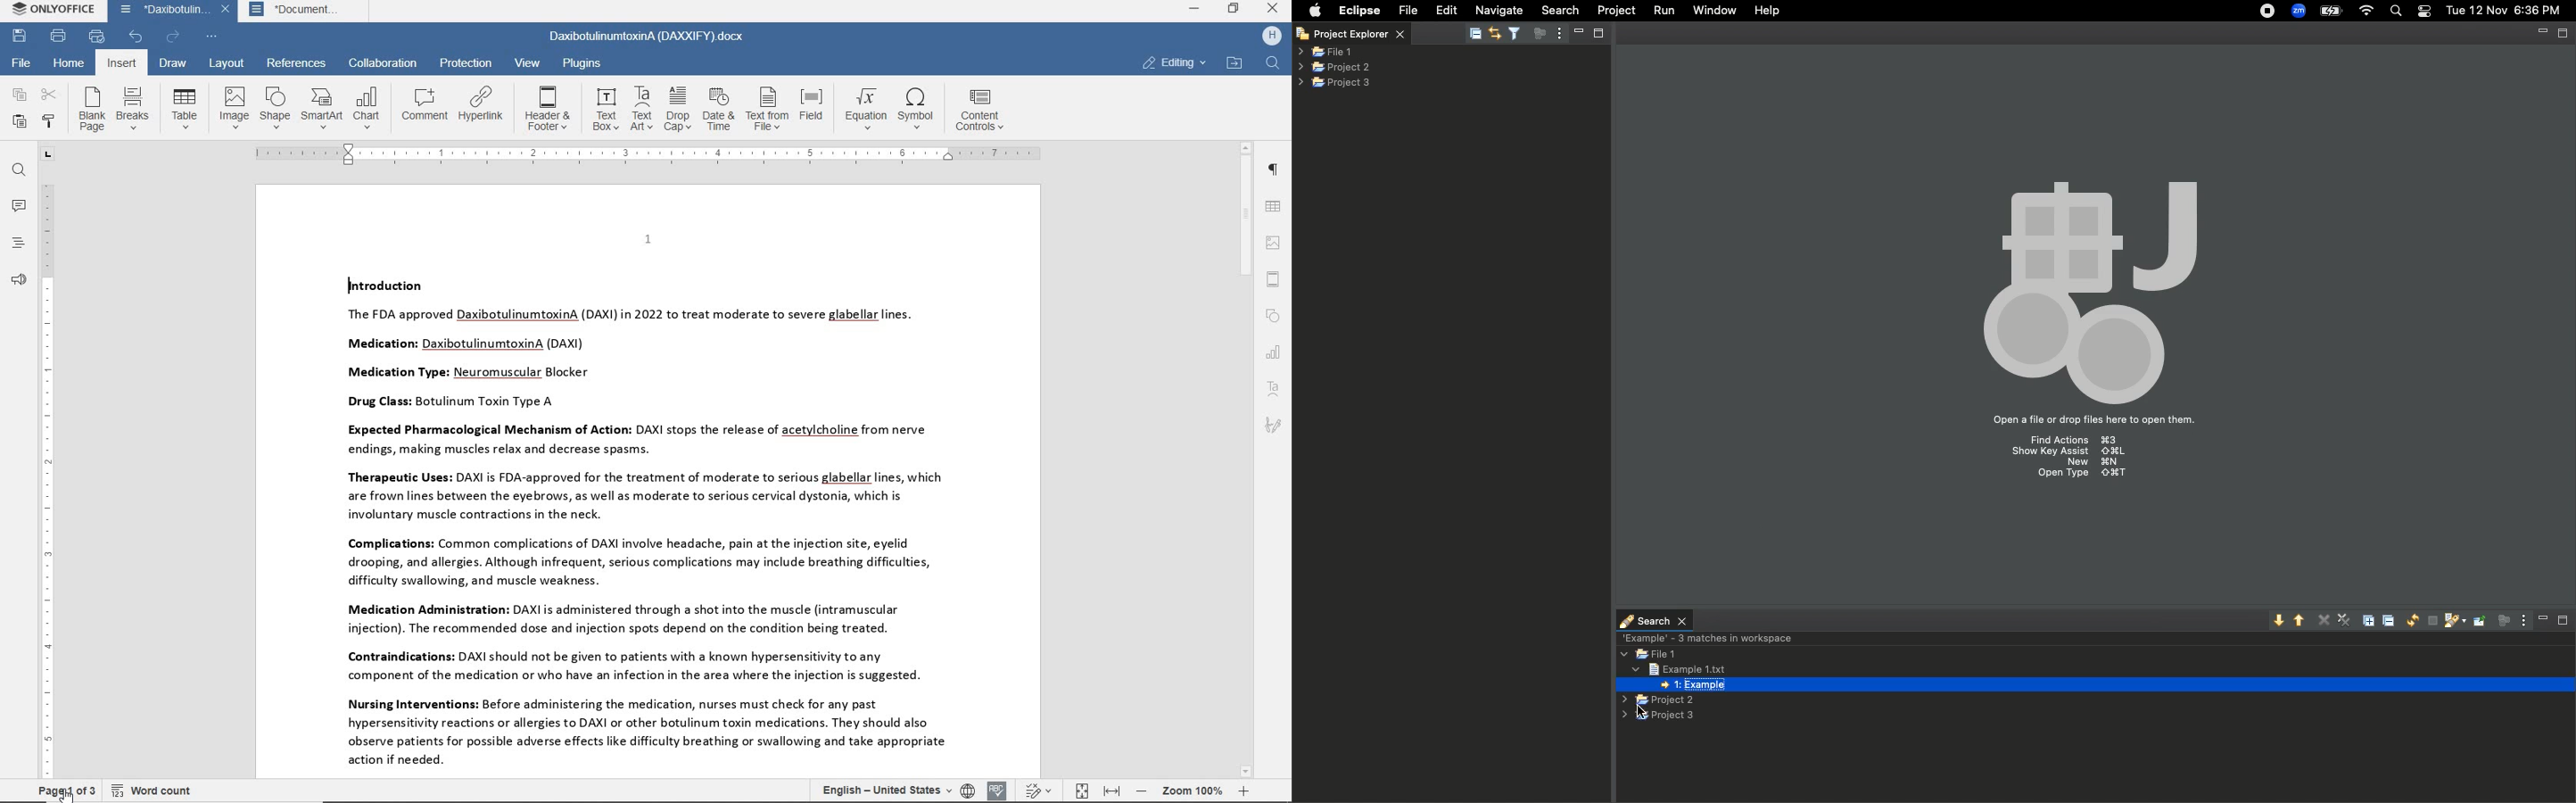 The image size is (2576, 812). What do you see at coordinates (647, 238) in the screenshot?
I see `1` at bounding box center [647, 238].